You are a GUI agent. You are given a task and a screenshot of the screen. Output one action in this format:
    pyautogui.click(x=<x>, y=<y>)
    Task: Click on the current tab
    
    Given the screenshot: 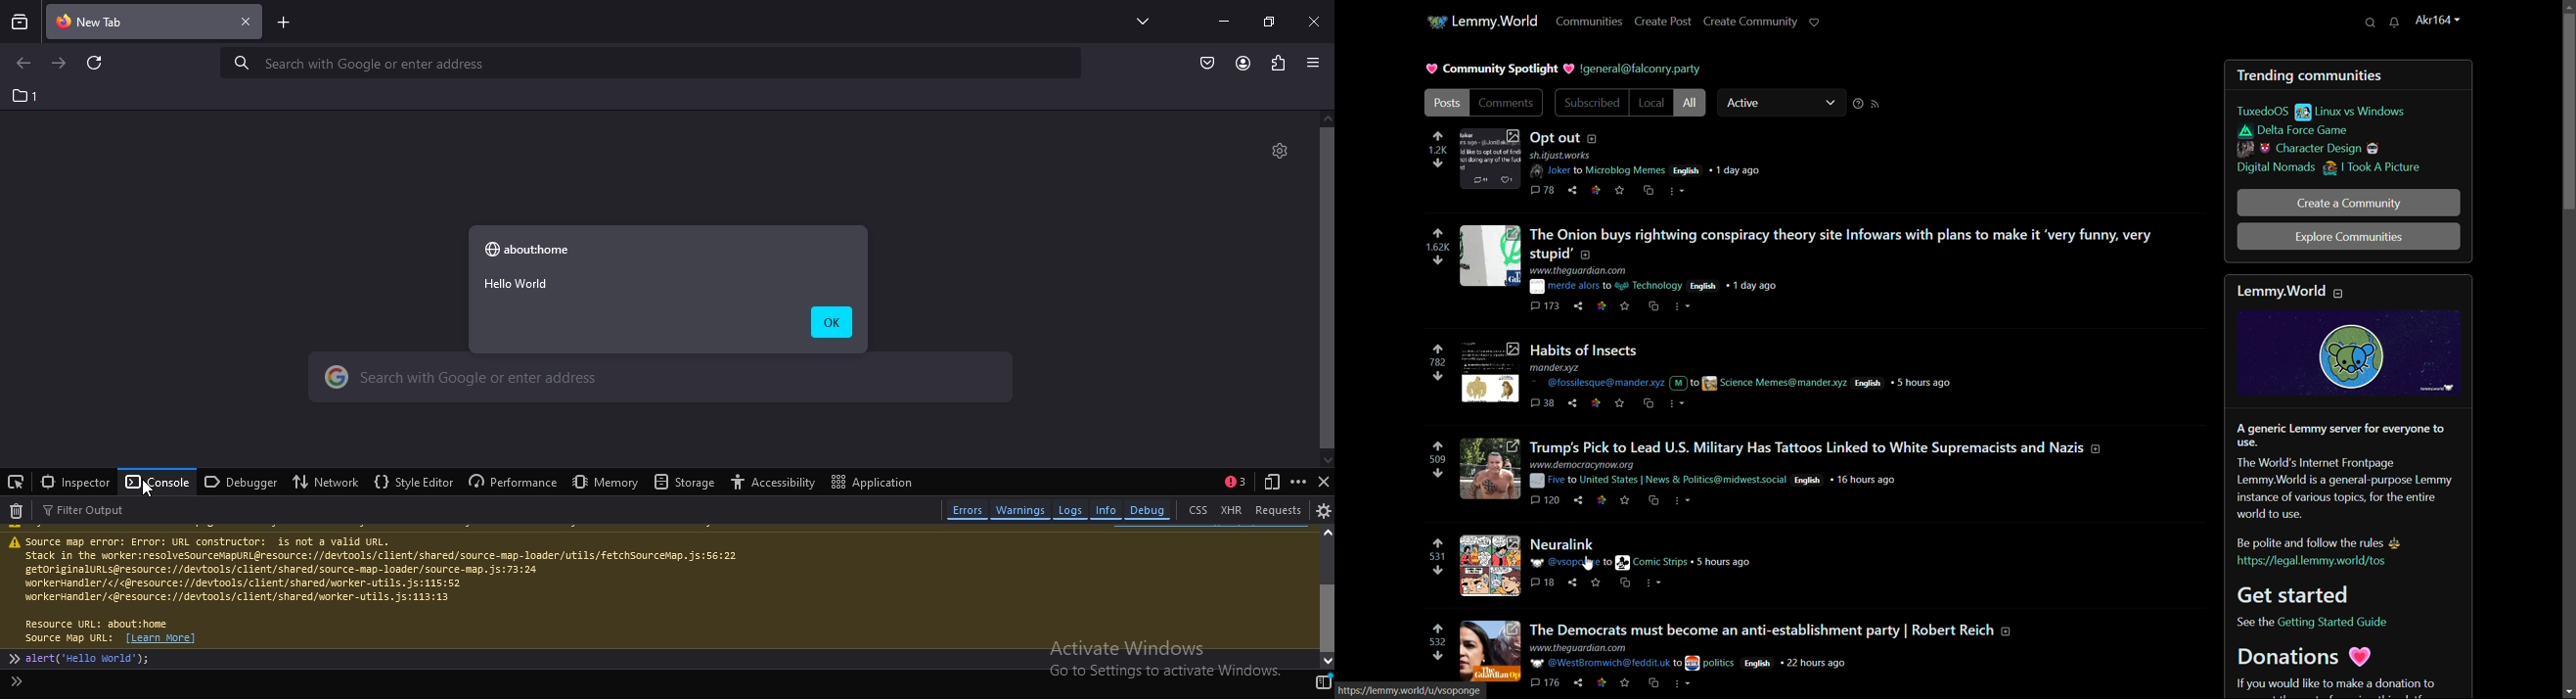 What is the action you would take?
    pyautogui.click(x=123, y=21)
    